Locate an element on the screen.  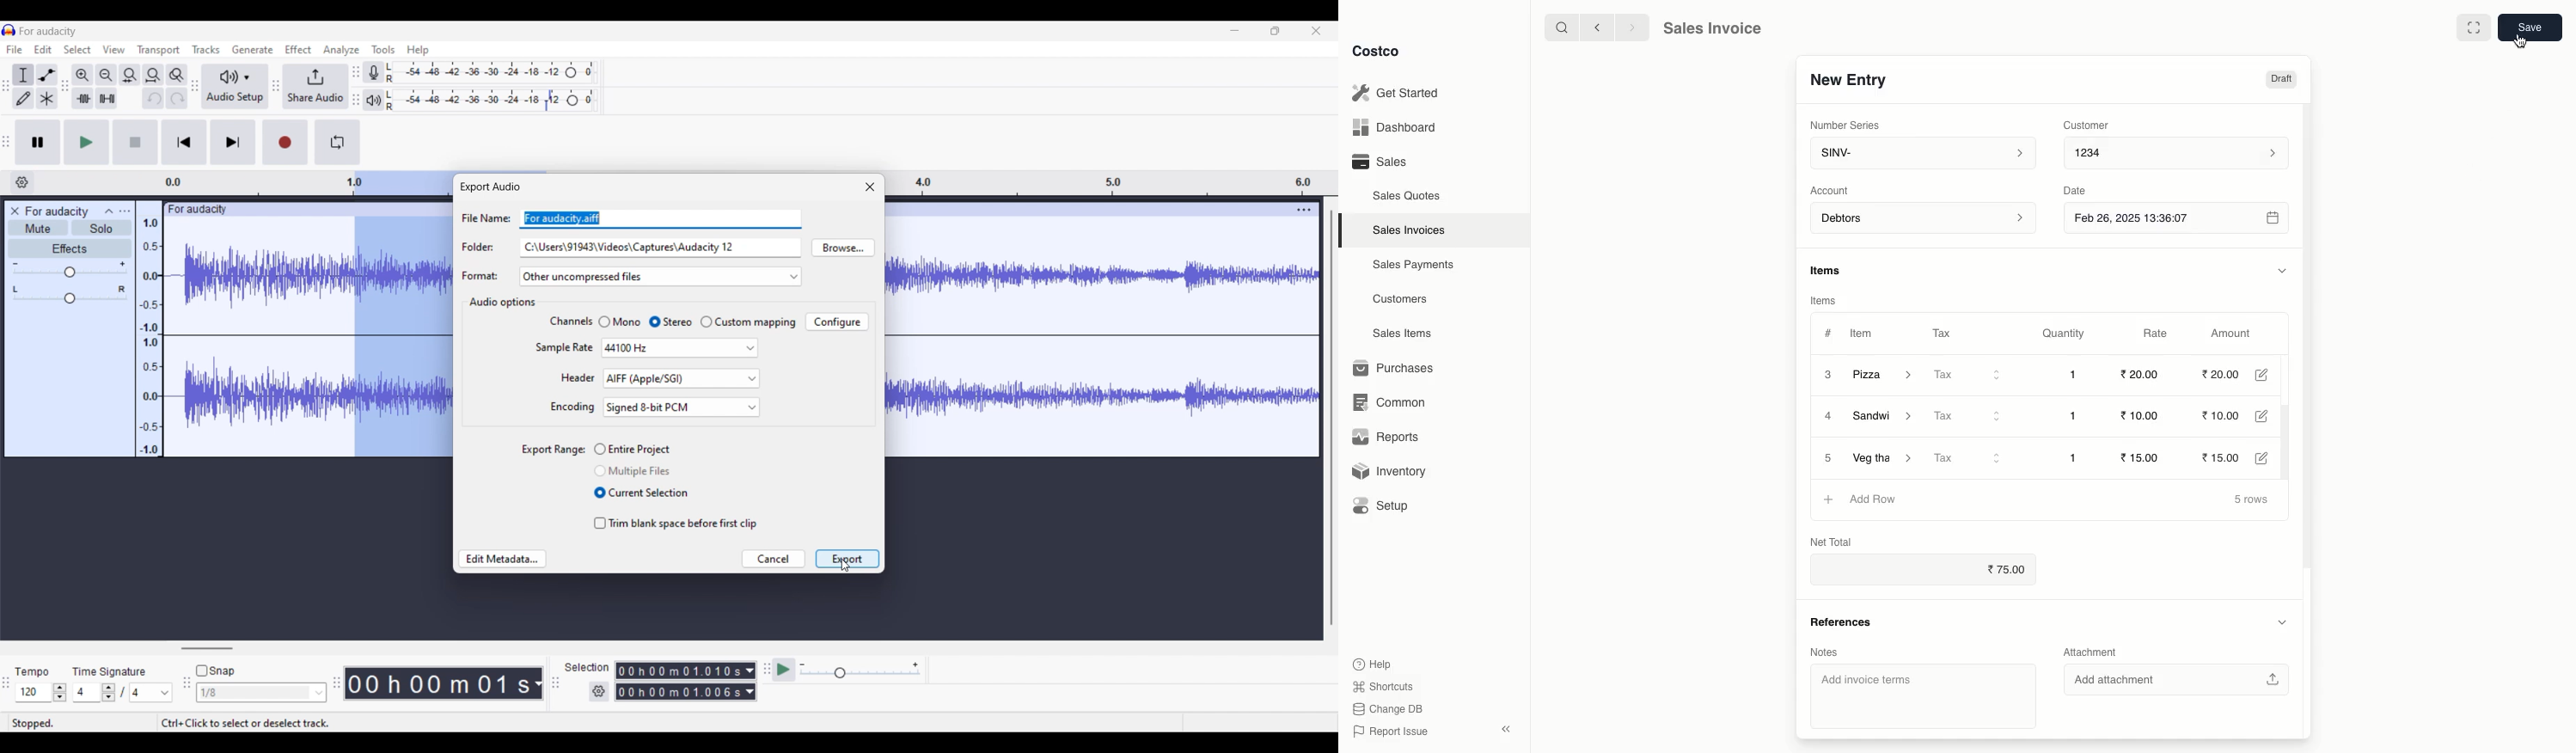
Envelop tool is located at coordinates (47, 75).